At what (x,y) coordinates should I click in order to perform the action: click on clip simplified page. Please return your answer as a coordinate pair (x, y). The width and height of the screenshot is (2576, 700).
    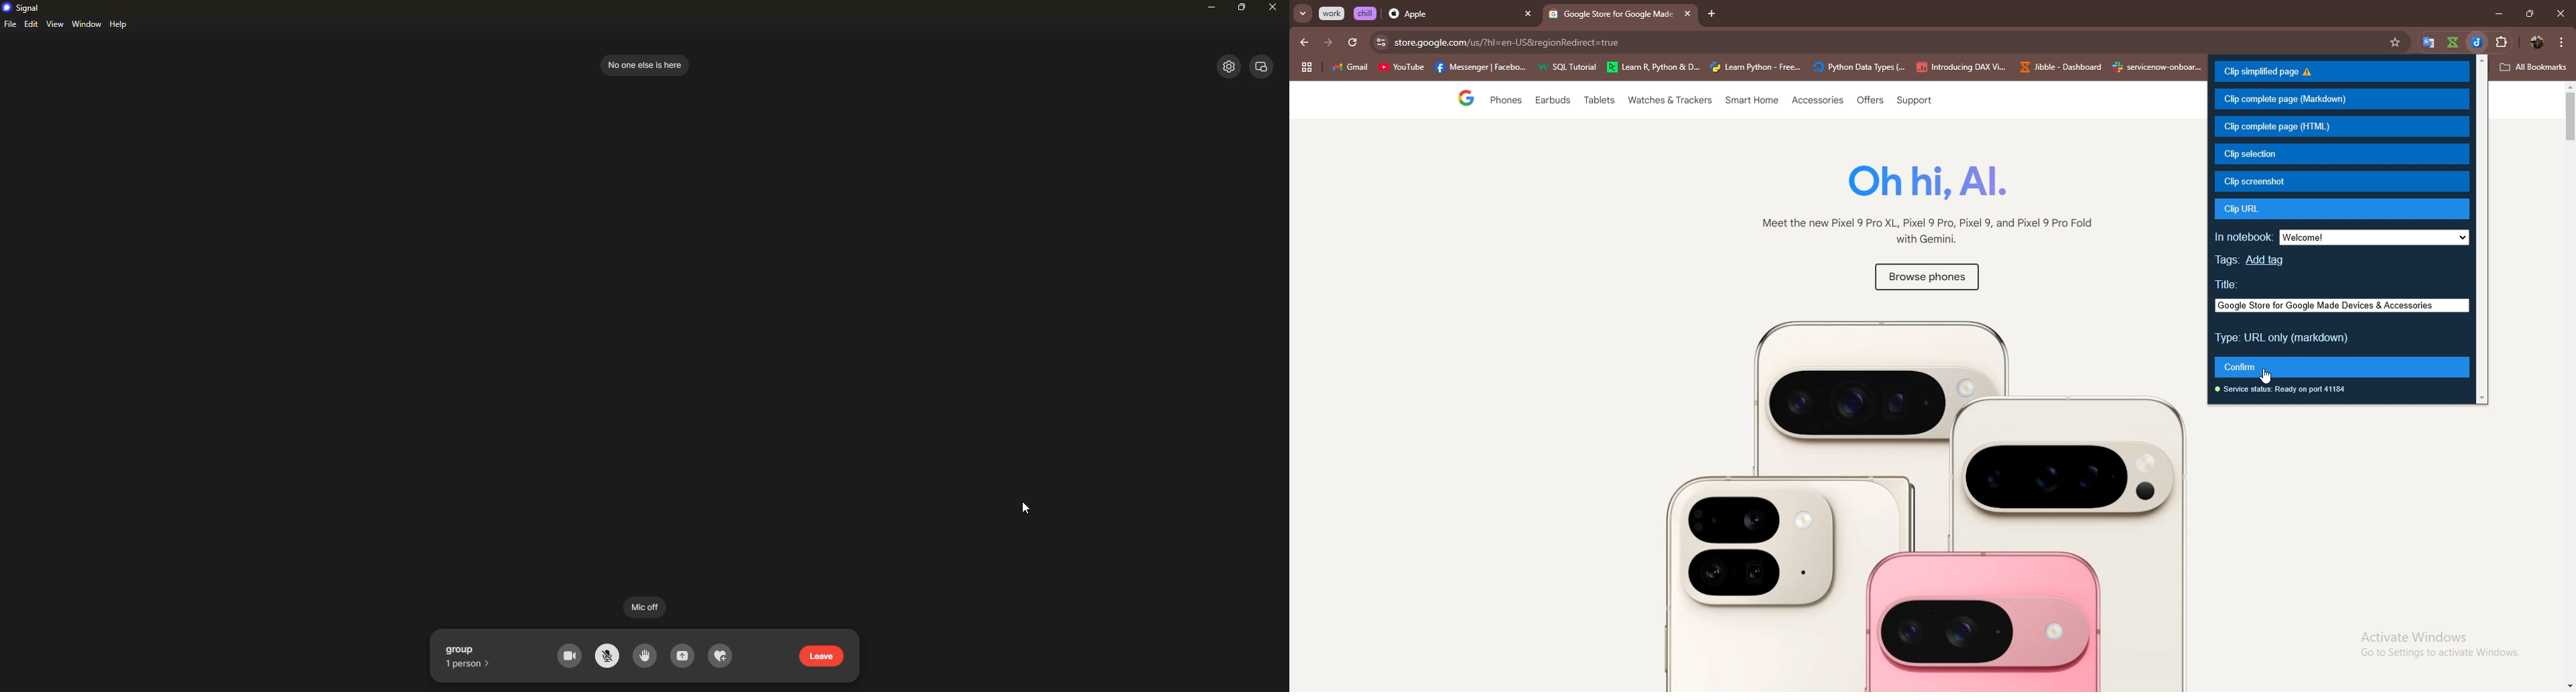
    Looking at the image, I should click on (2342, 72).